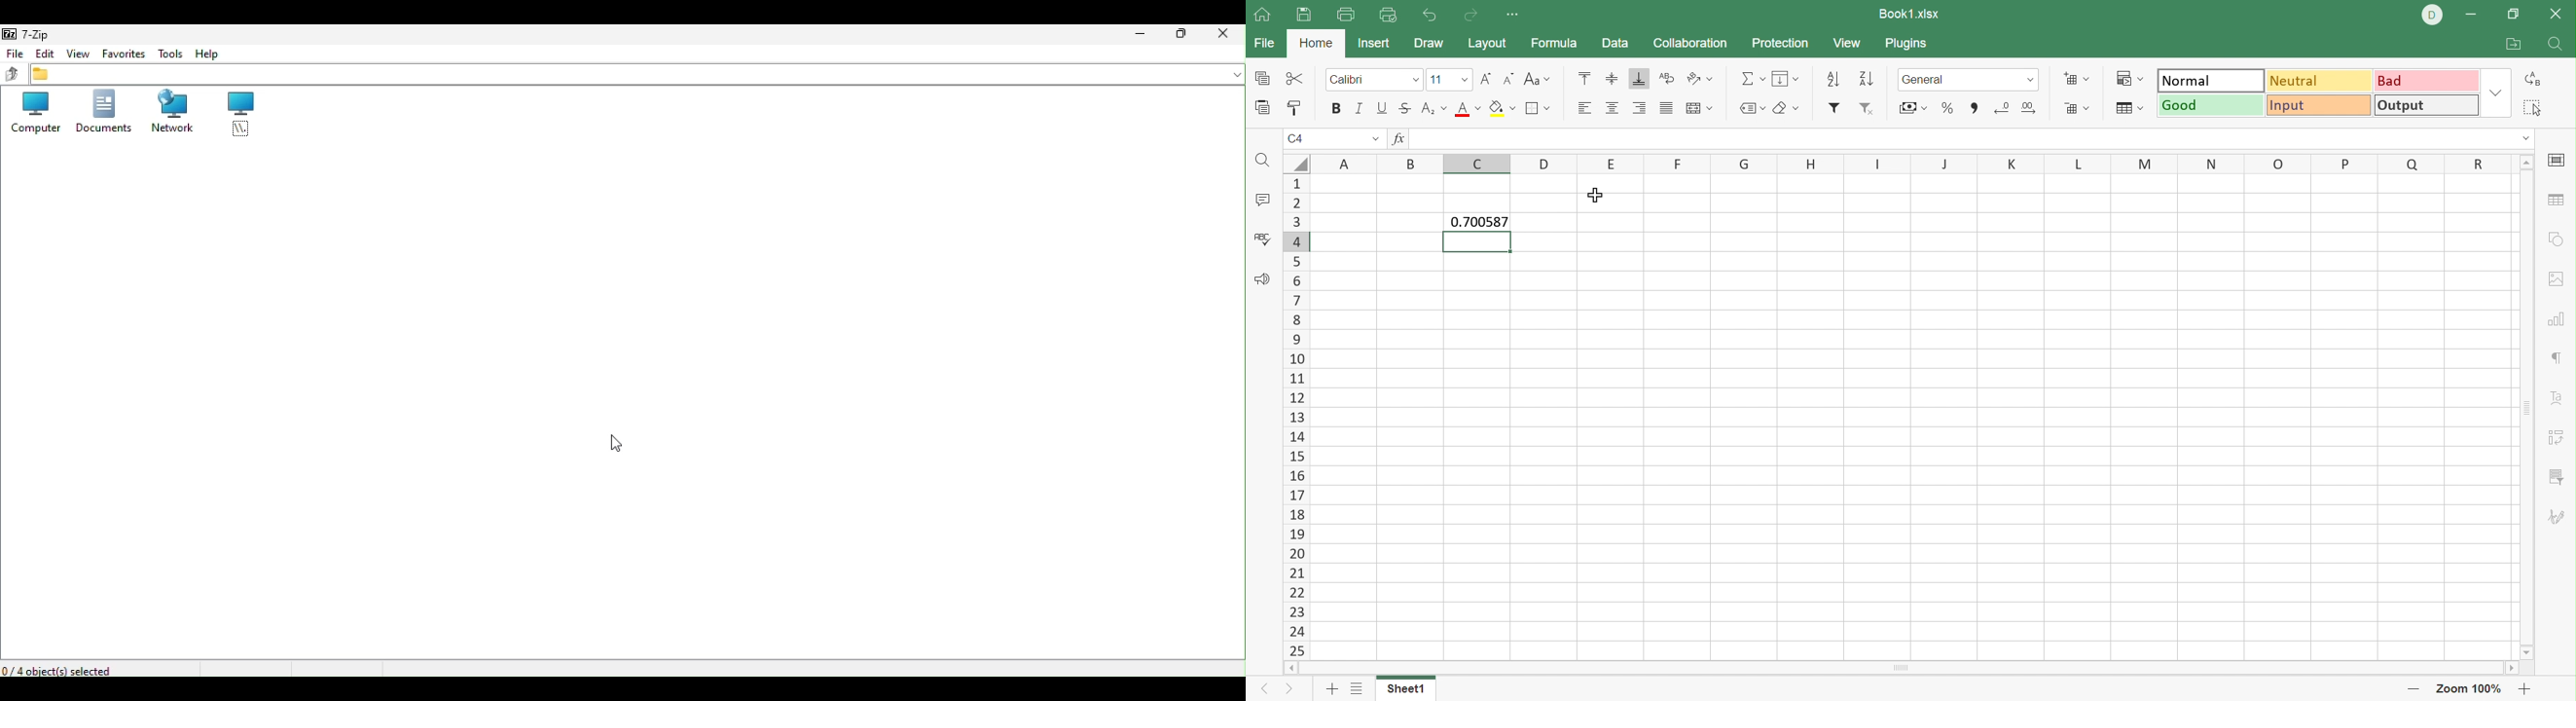 The width and height of the screenshot is (2576, 728). I want to click on Increase decimal, so click(2030, 108).